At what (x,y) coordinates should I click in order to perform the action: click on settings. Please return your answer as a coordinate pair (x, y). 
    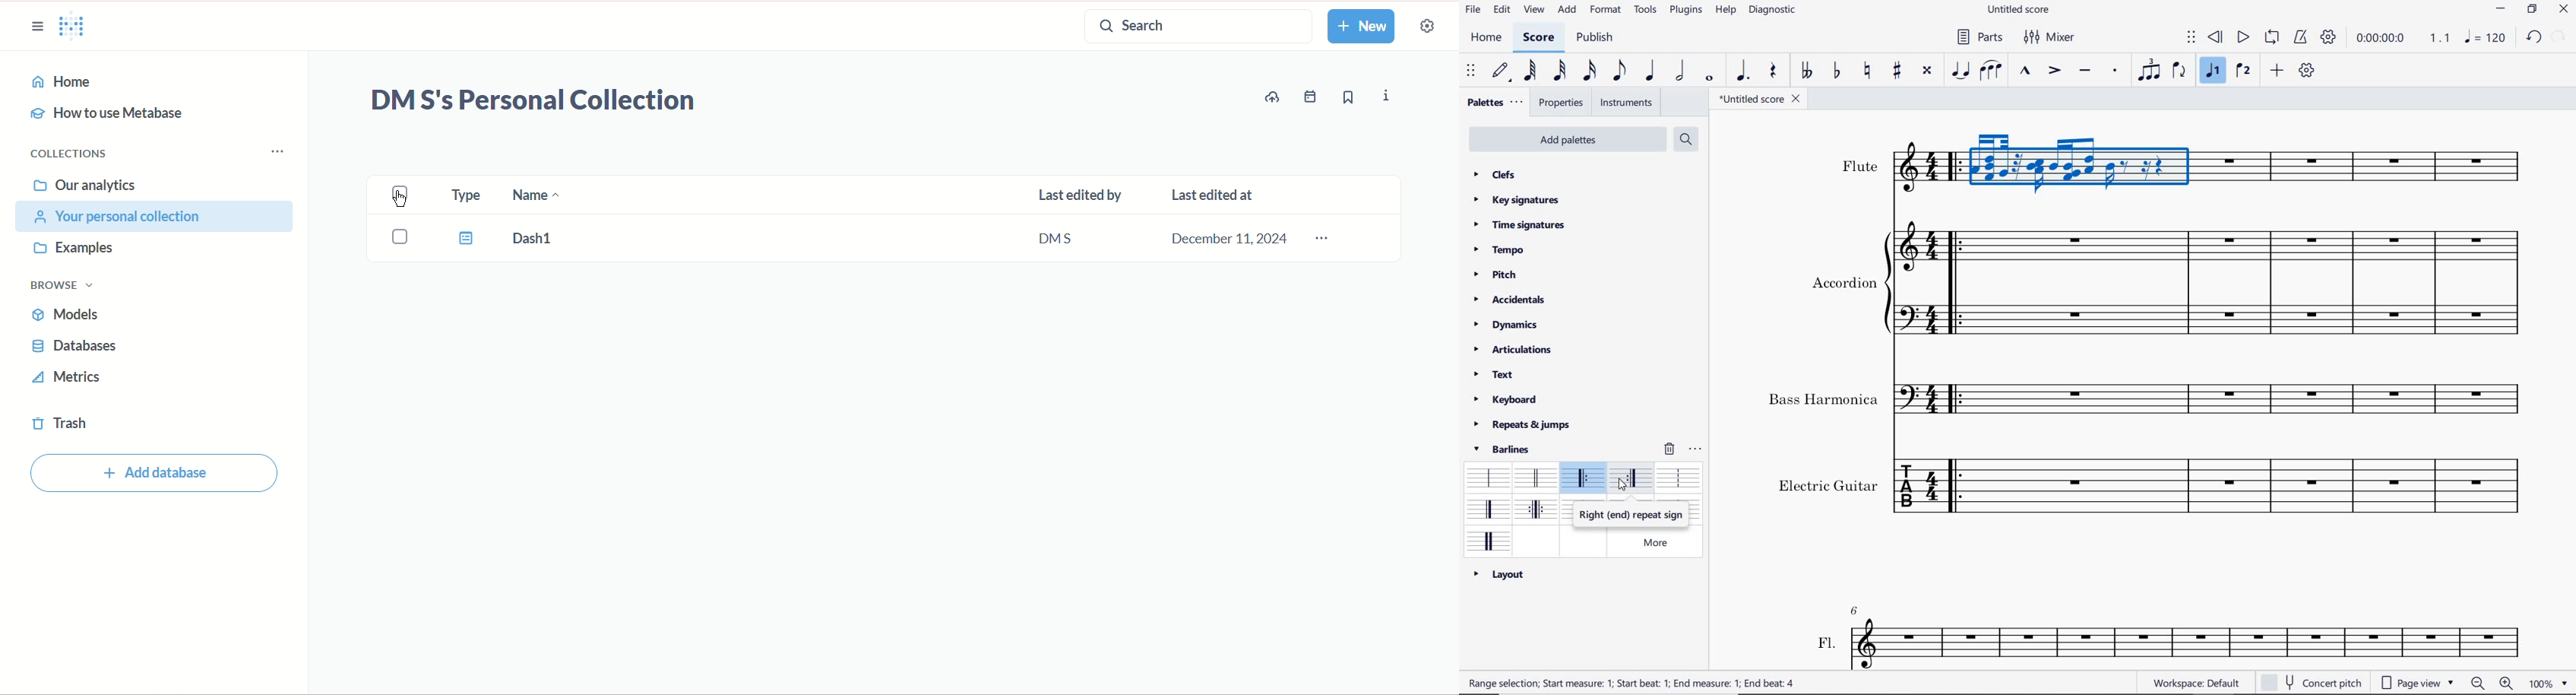
    Looking at the image, I should click on (1426, 26).